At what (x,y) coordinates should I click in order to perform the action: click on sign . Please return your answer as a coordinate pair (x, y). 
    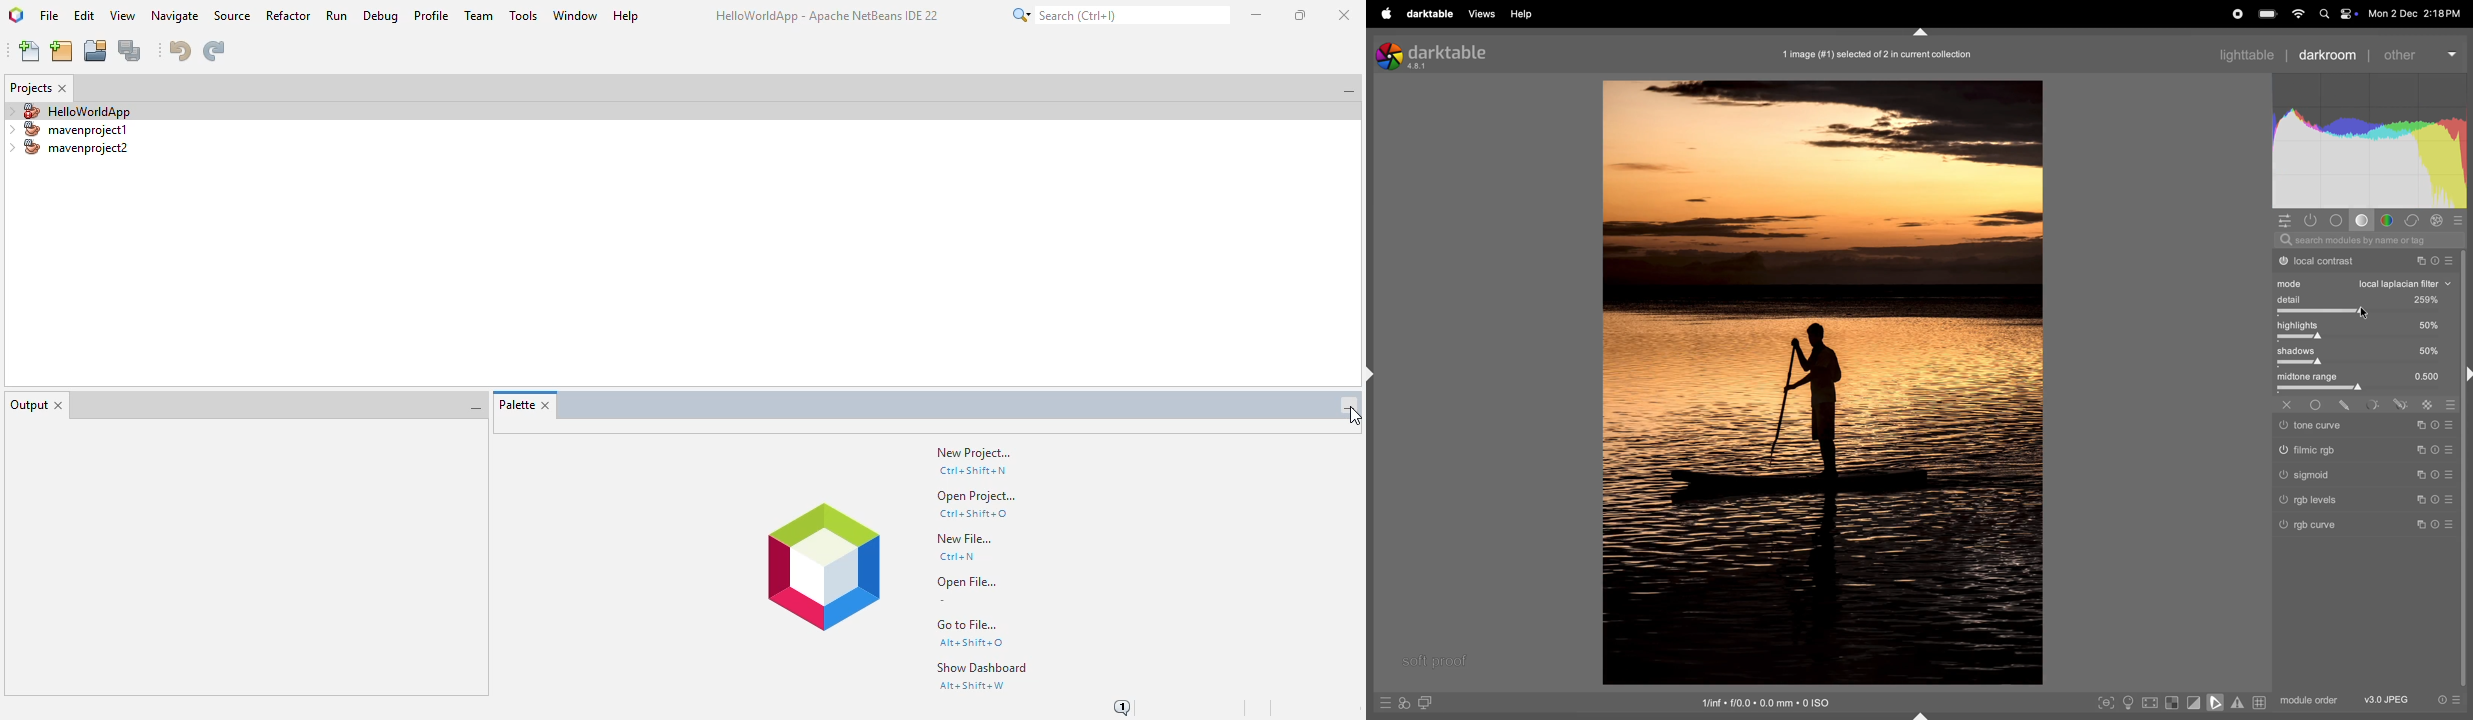
    Looking at the image, I should click on (2435, 475).